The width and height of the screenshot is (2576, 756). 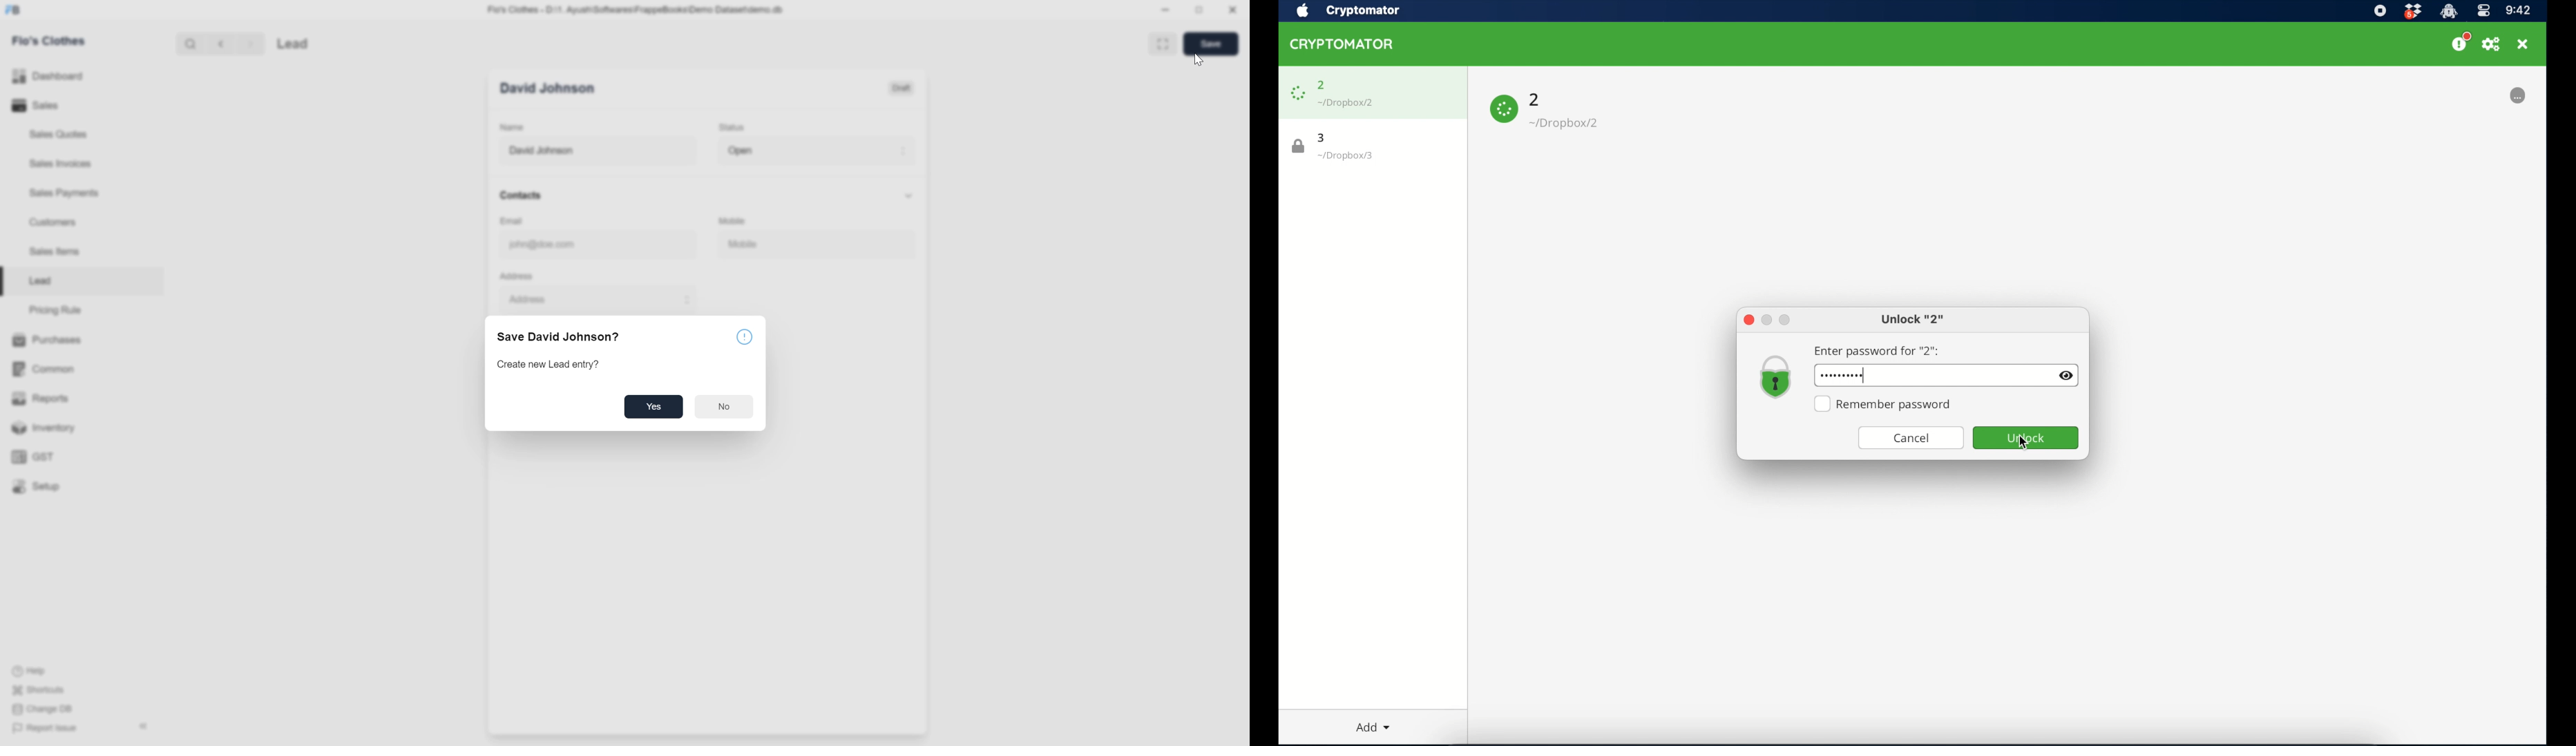 I want to click on Sales Quotes, so click(x=61, y=136).